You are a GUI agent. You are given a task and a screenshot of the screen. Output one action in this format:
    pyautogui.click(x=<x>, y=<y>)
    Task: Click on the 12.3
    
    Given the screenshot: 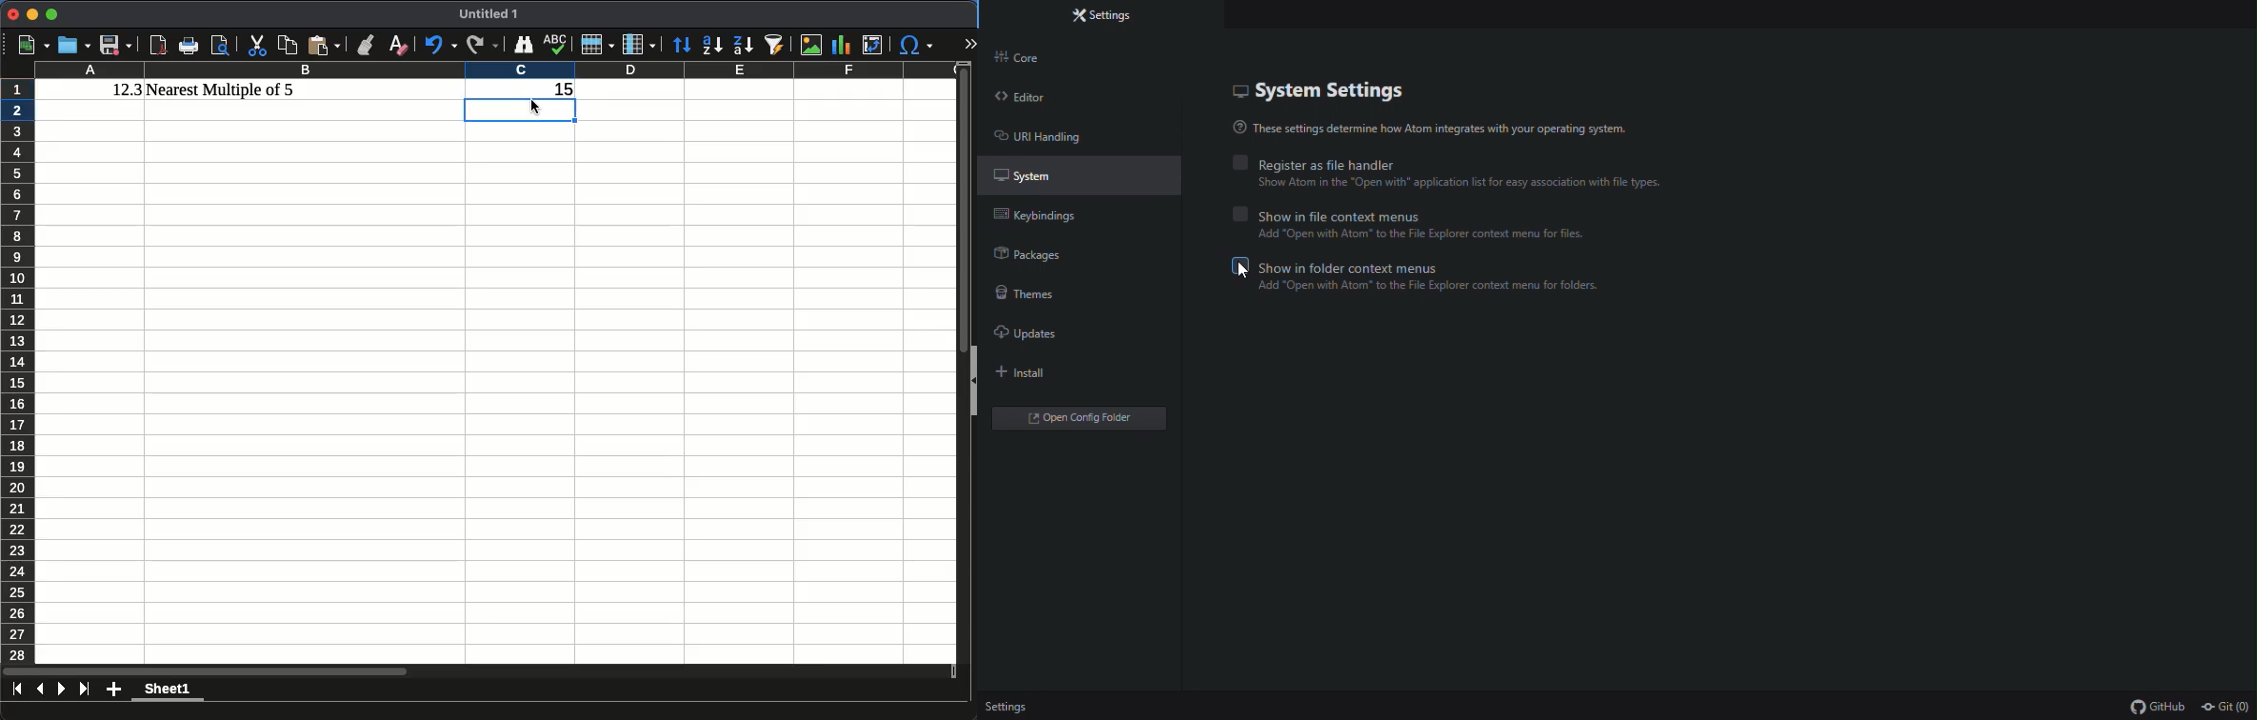 What is the action you would take?
    pyautogui.click(x=128, y=90)
    